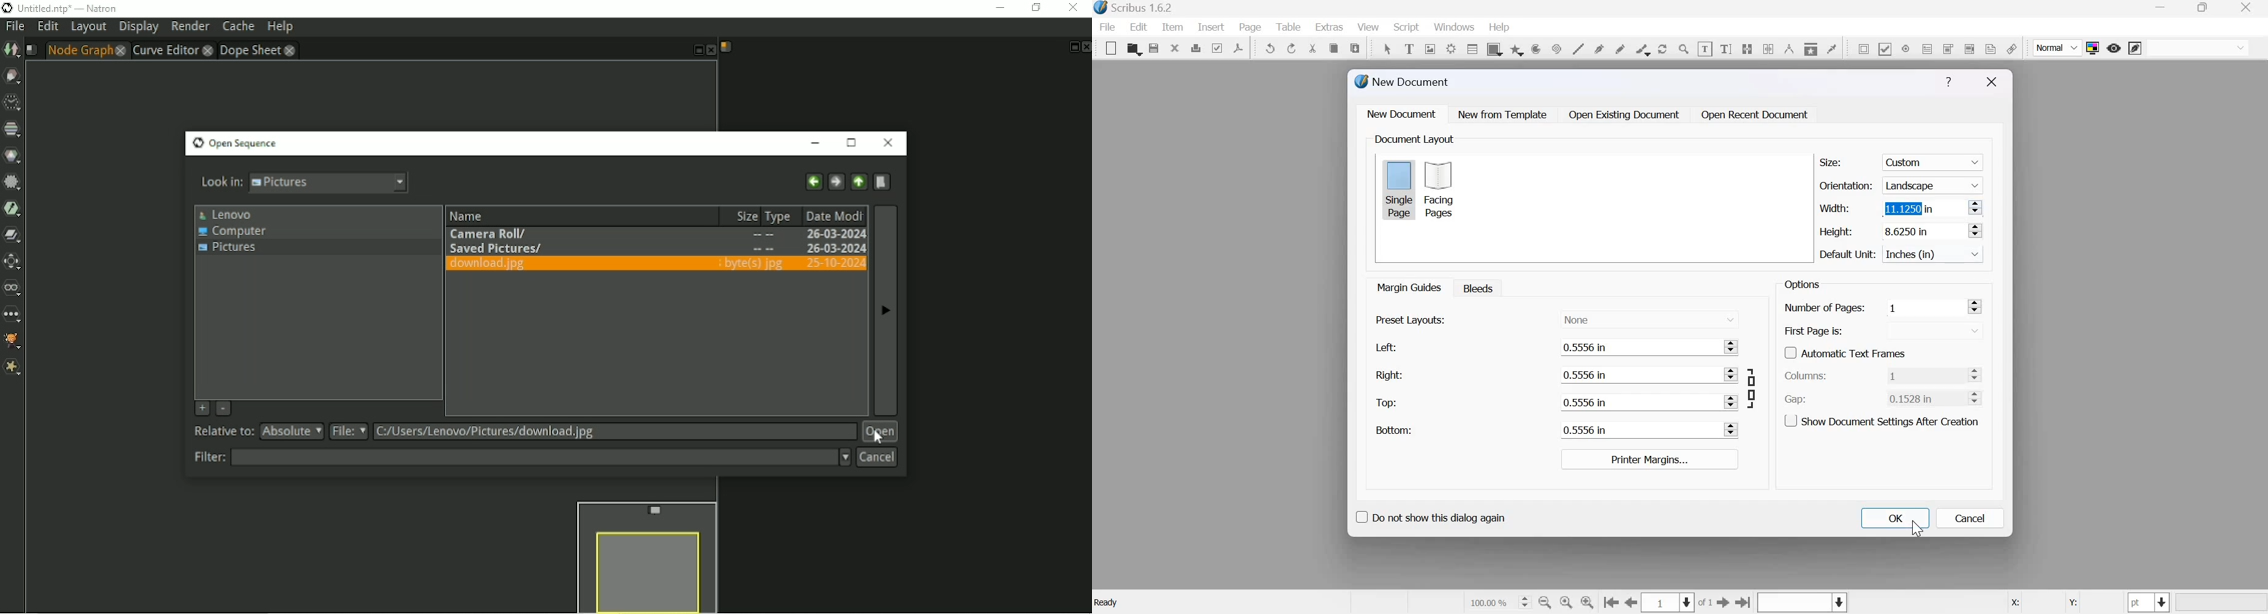  What do you see at coordinates (1471, 48) in the screenshot?
I see `table` at bounding box center [1471, 48].